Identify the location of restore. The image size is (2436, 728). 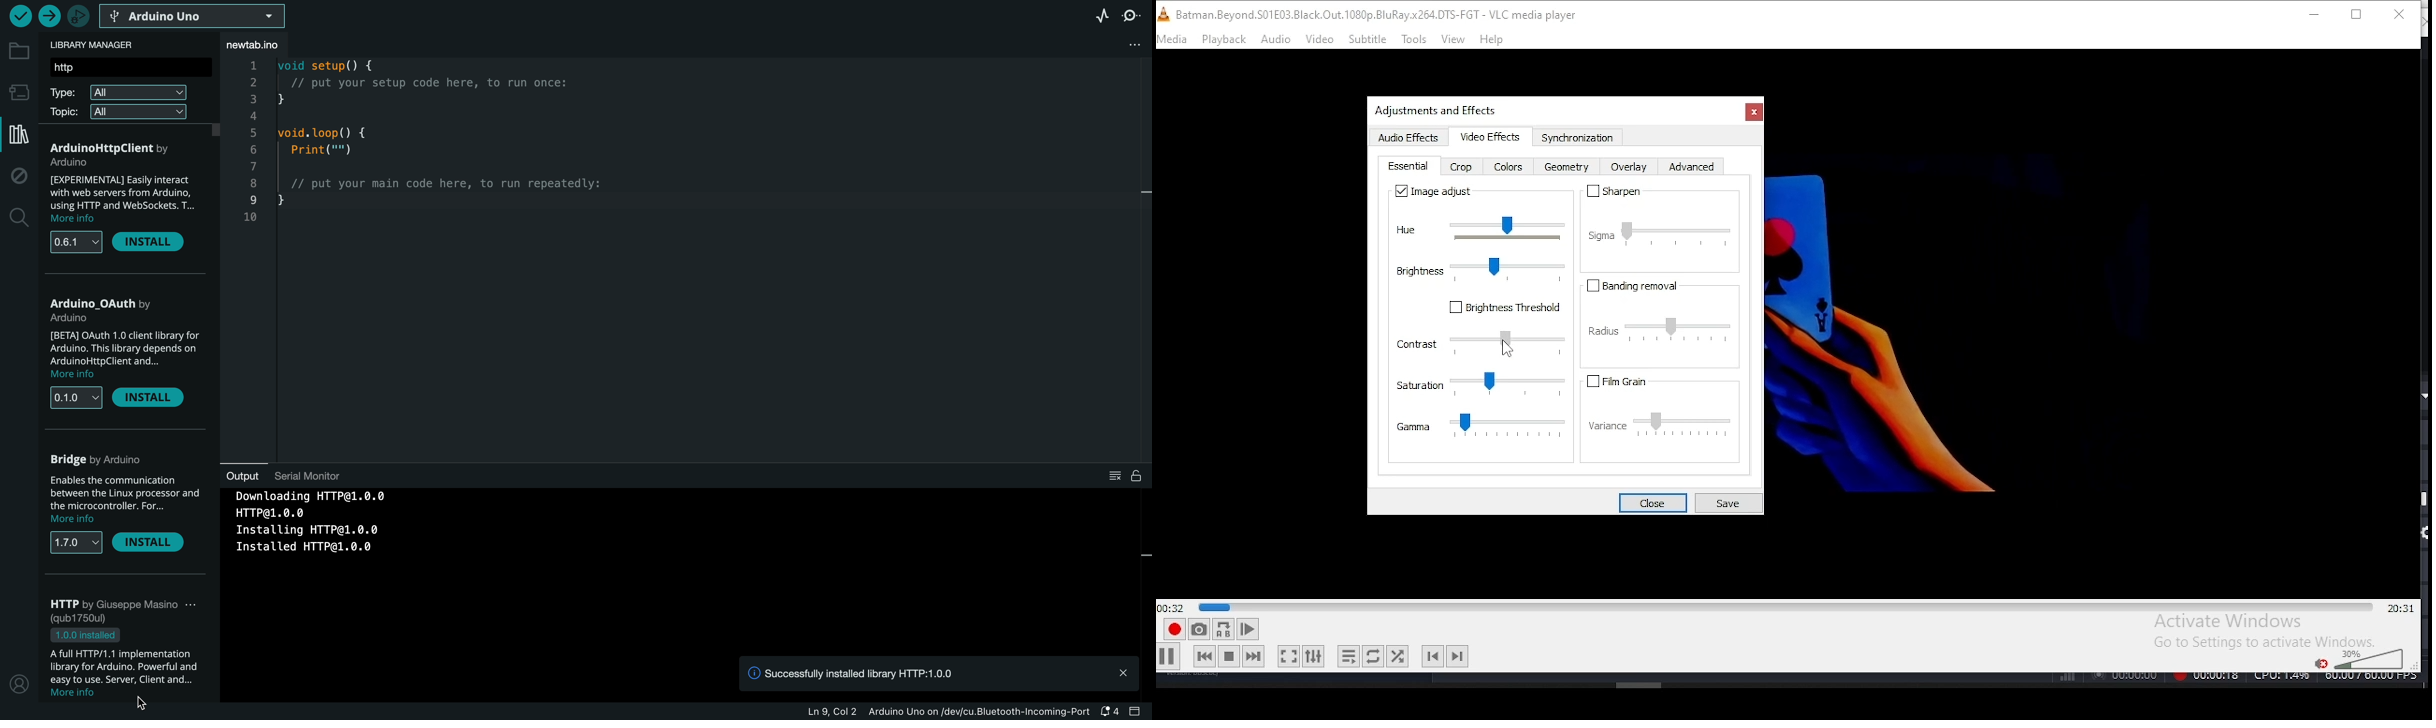
(2356, 16).